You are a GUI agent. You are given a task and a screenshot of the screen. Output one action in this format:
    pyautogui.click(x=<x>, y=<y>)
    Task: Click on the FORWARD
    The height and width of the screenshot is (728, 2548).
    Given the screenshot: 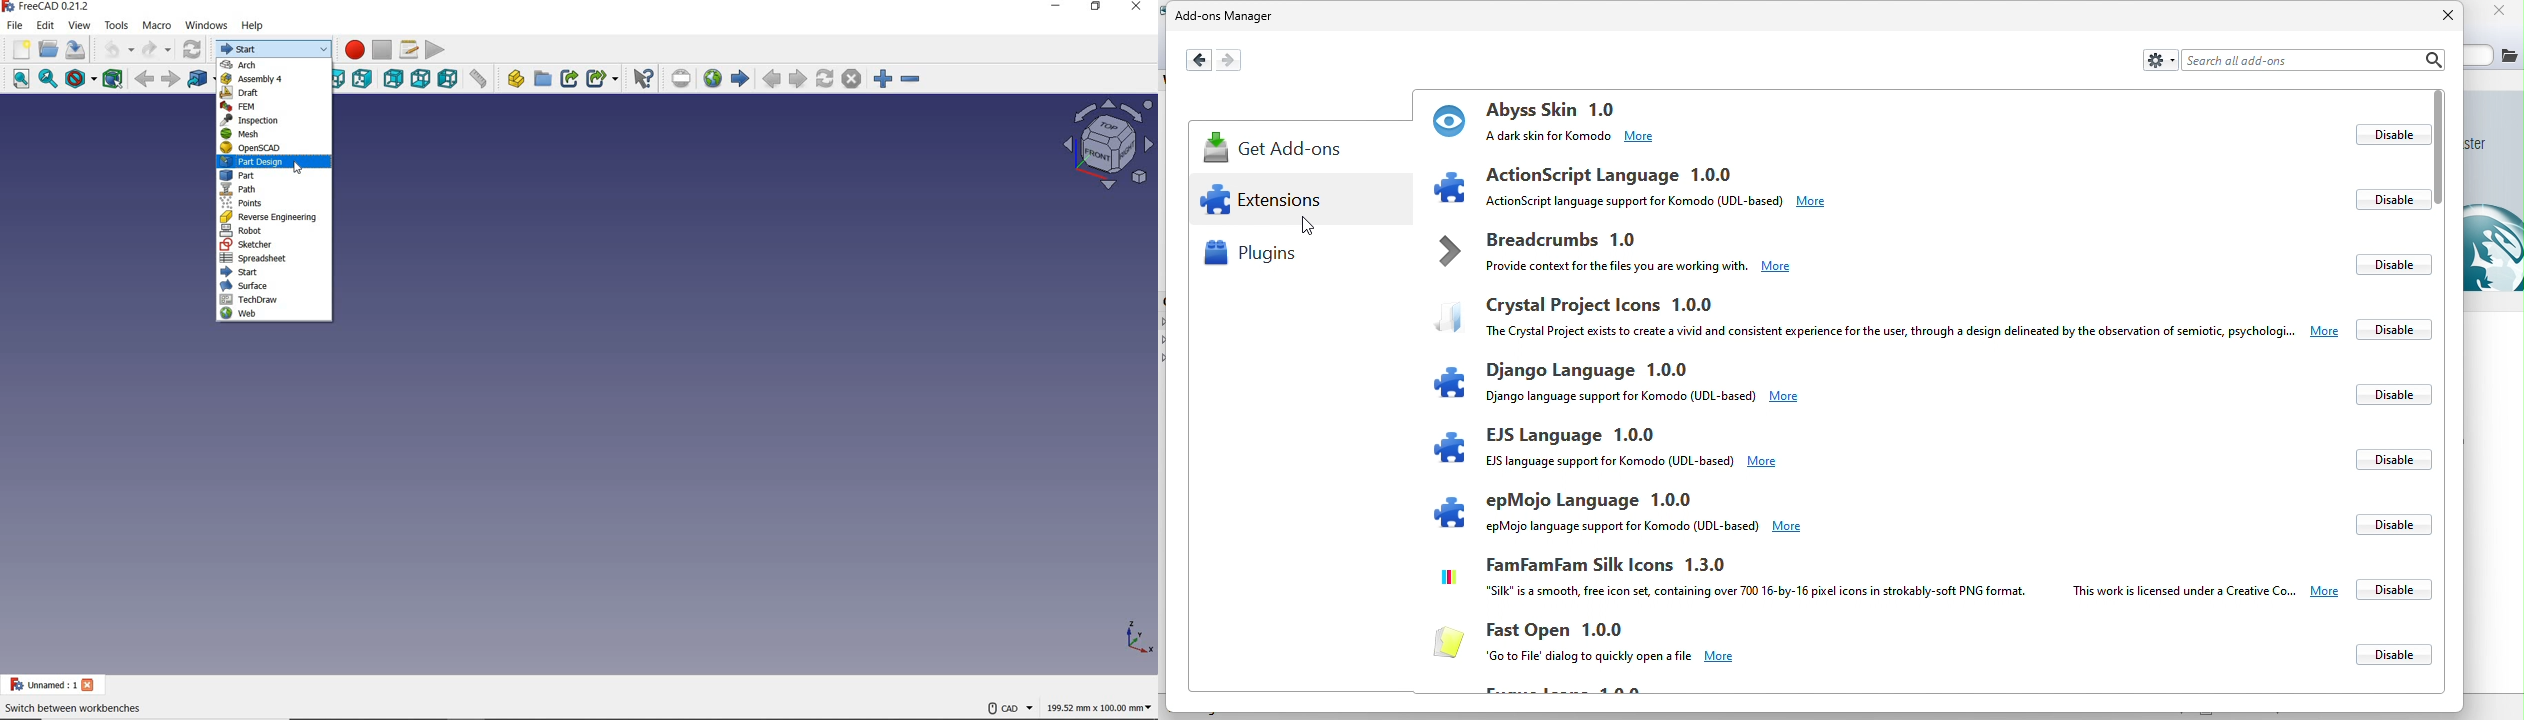 What is the action you would take?
    pyautogui.click(x=171, y=80)
    